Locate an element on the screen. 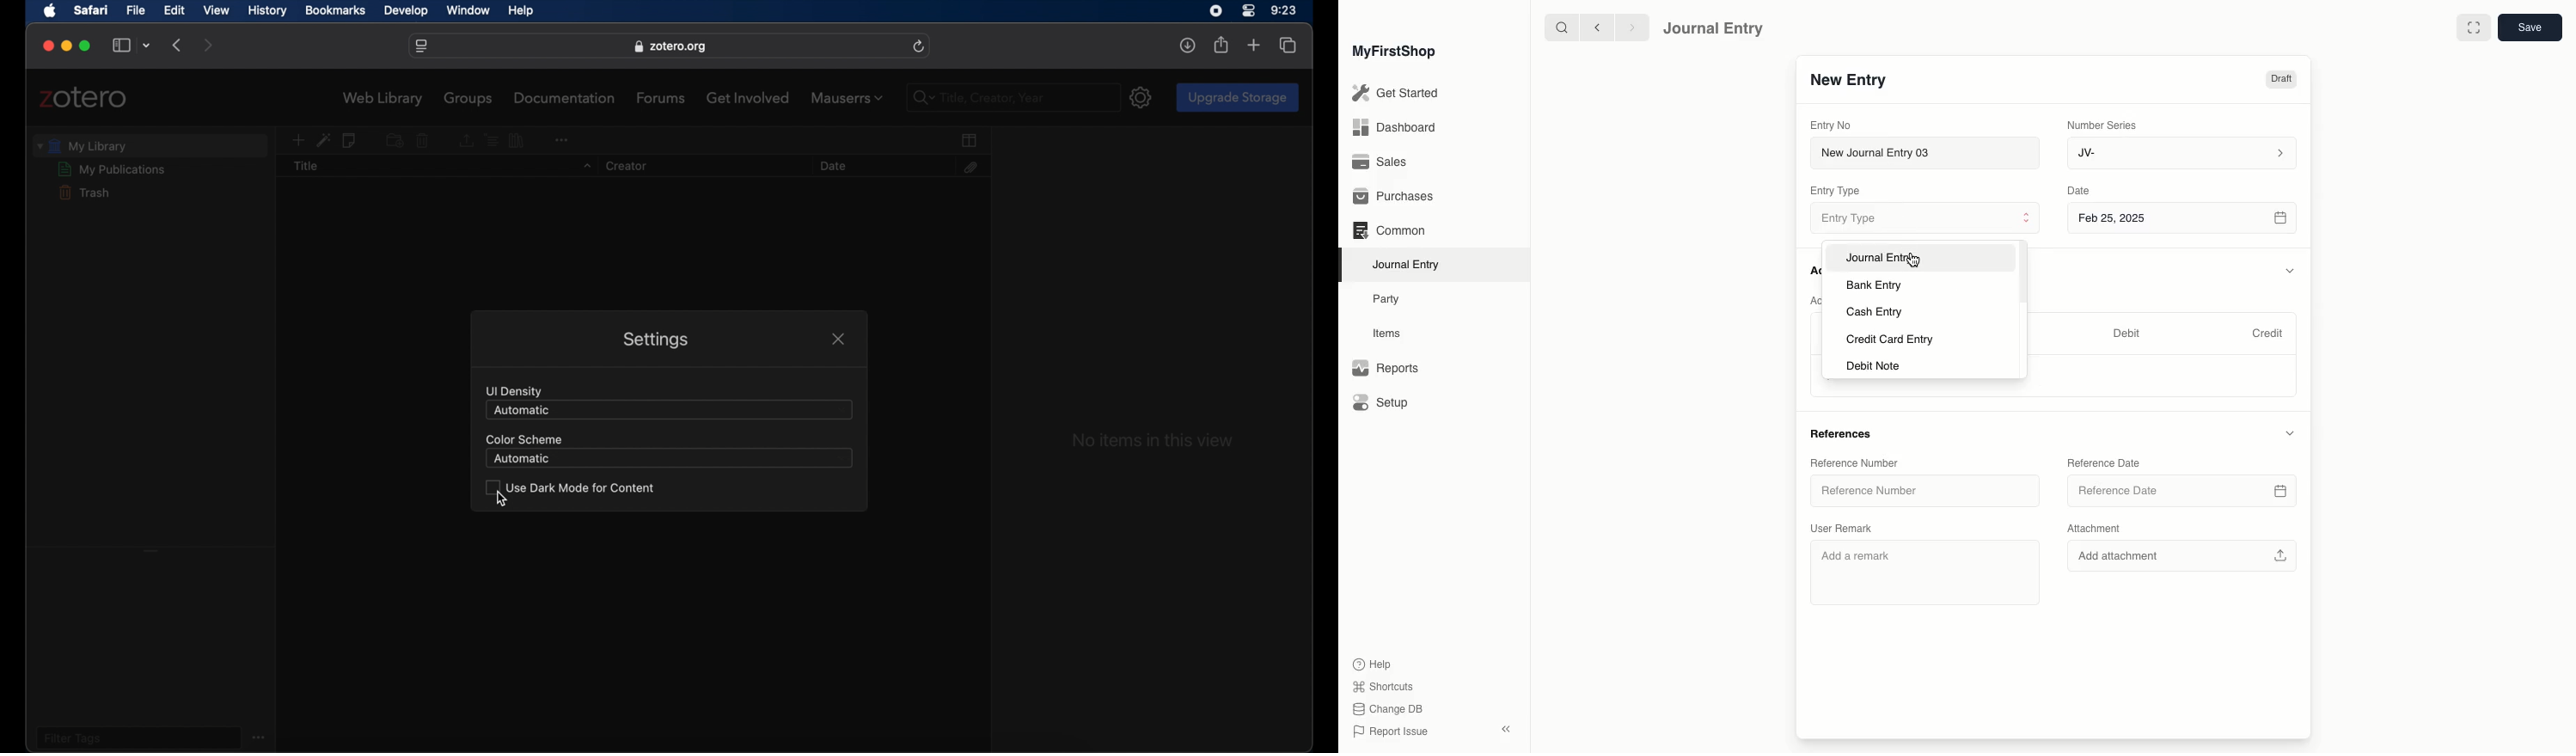 The width and height of the screenshot is (2576, 756). drag handle is located at coordinates (151, 549).